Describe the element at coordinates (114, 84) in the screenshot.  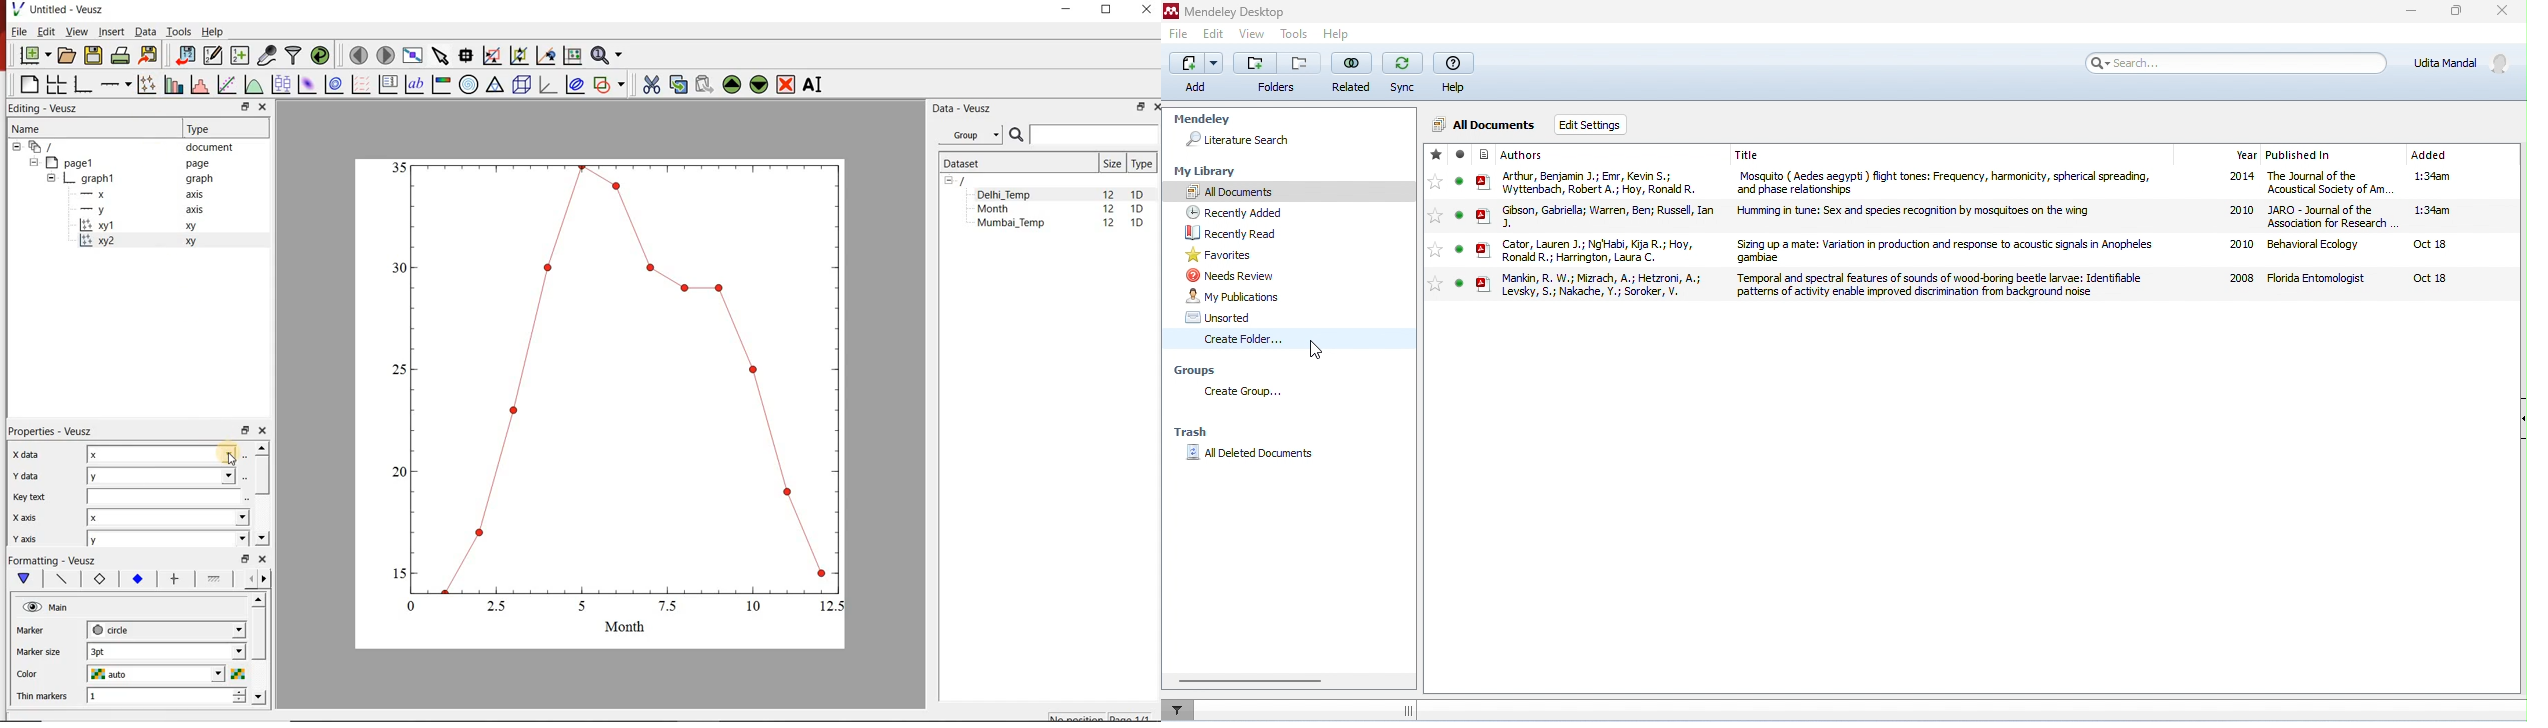
I see `Add an axis to the plot` at that location.